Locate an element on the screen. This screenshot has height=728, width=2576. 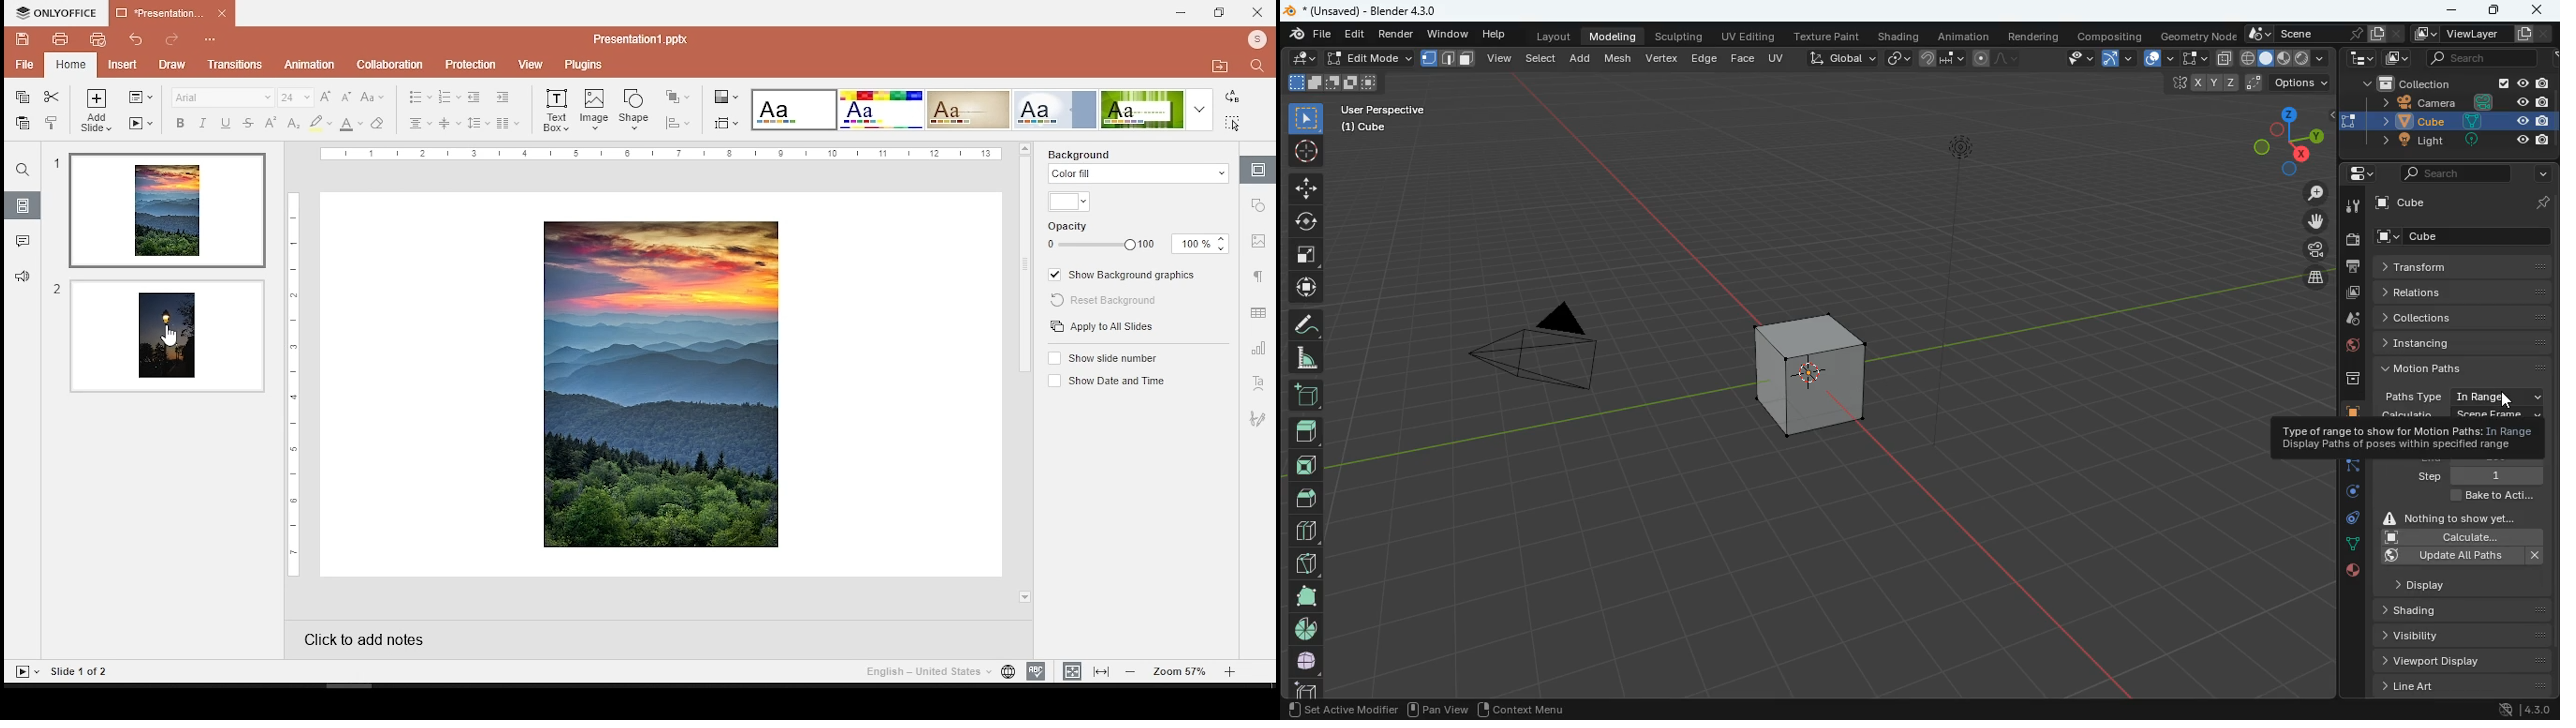
Display is located at coordinates (2443, 583).